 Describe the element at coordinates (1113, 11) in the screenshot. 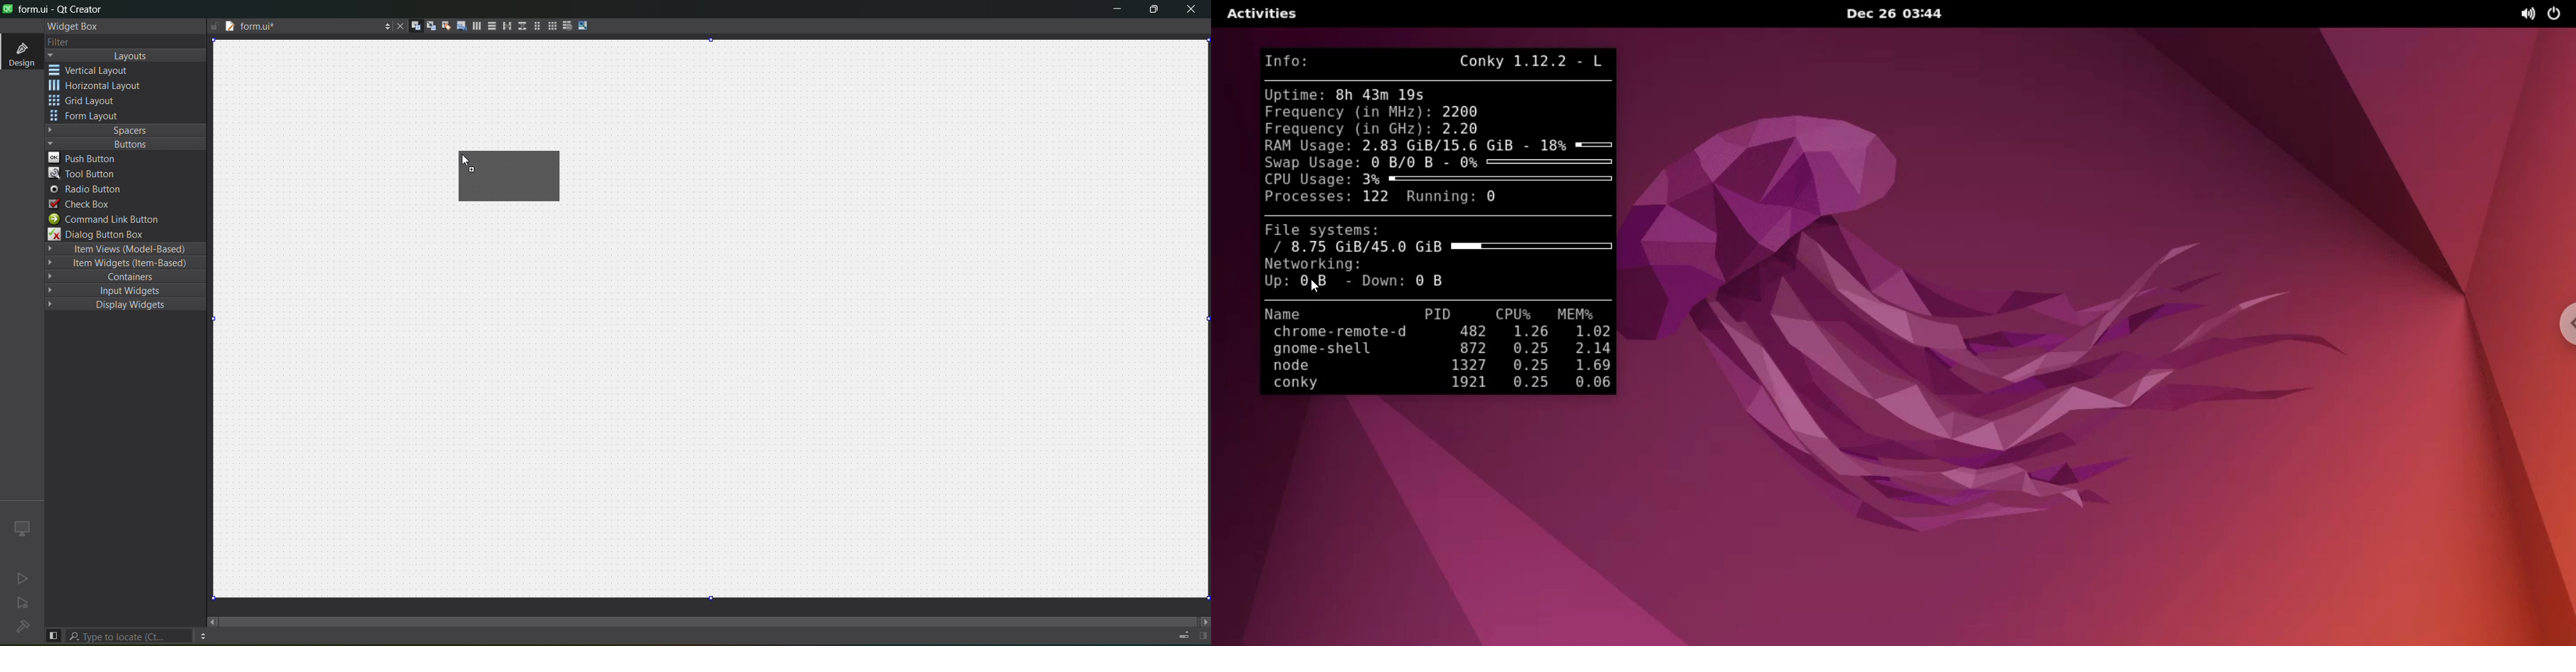

I see `minimize` at that location.